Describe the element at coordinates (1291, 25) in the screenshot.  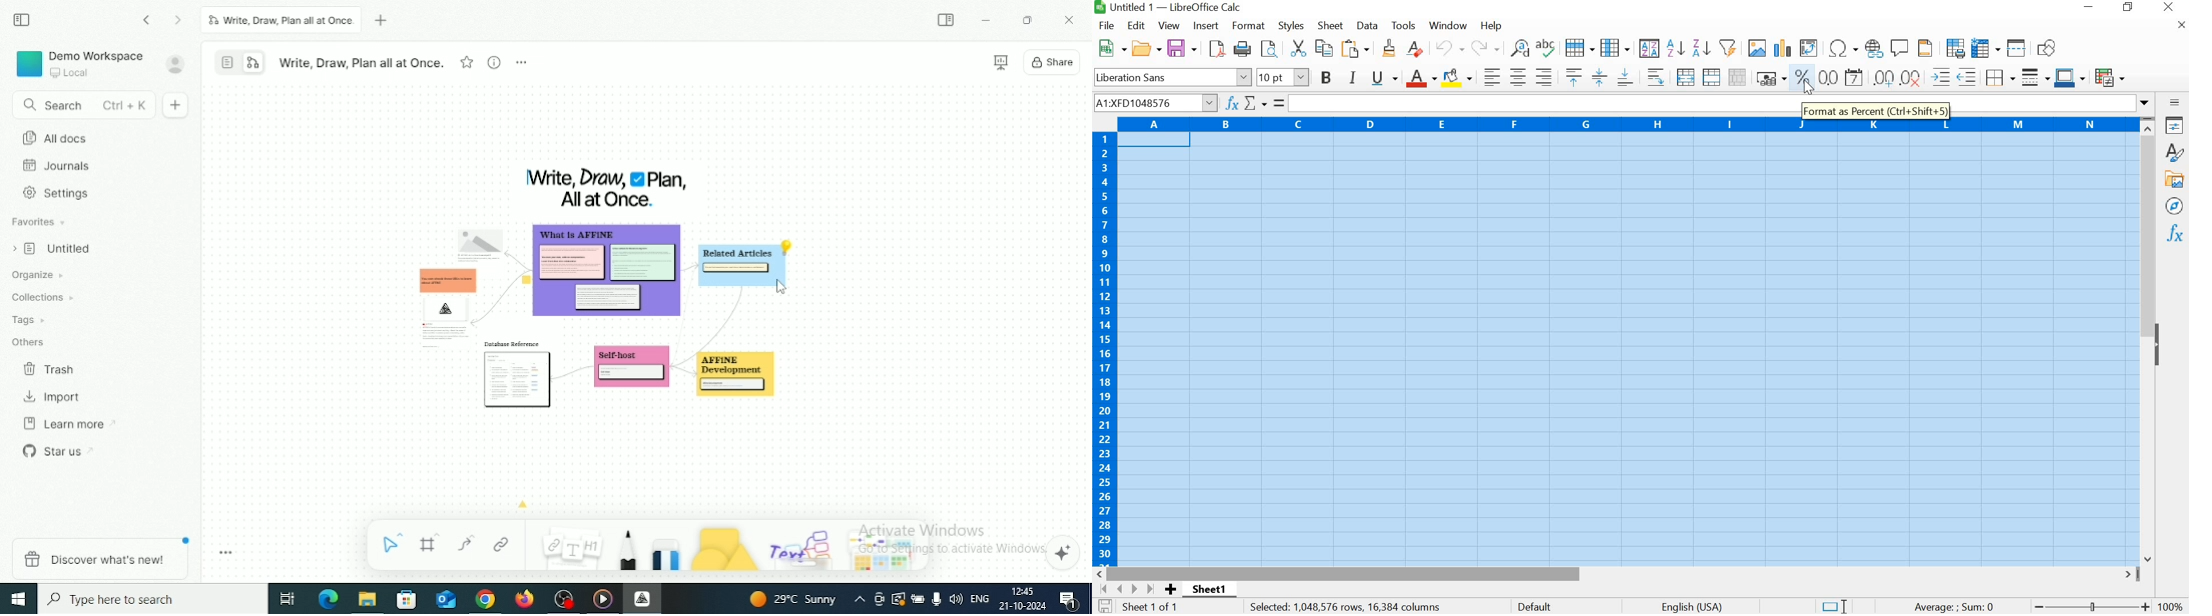
I see `STYLES` at that location.